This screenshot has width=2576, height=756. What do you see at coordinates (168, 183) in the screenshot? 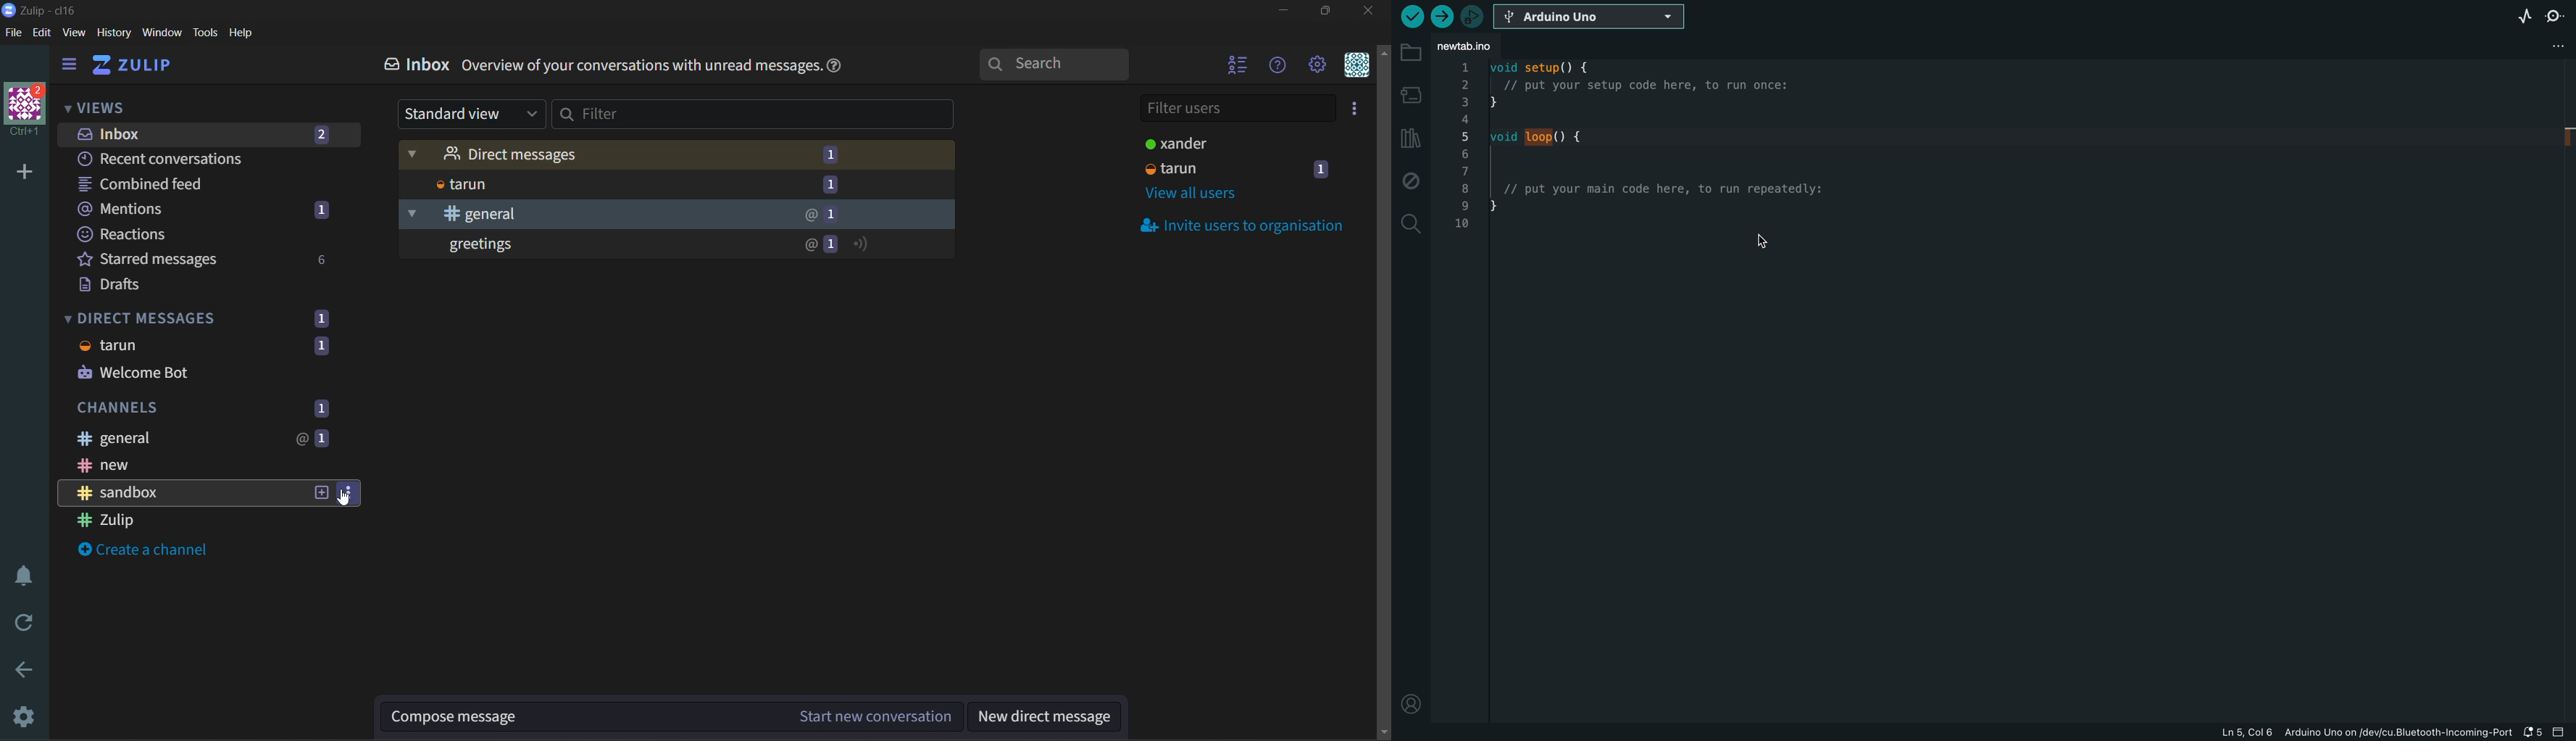
I see `combined feed` at bounding box center [168, 183].